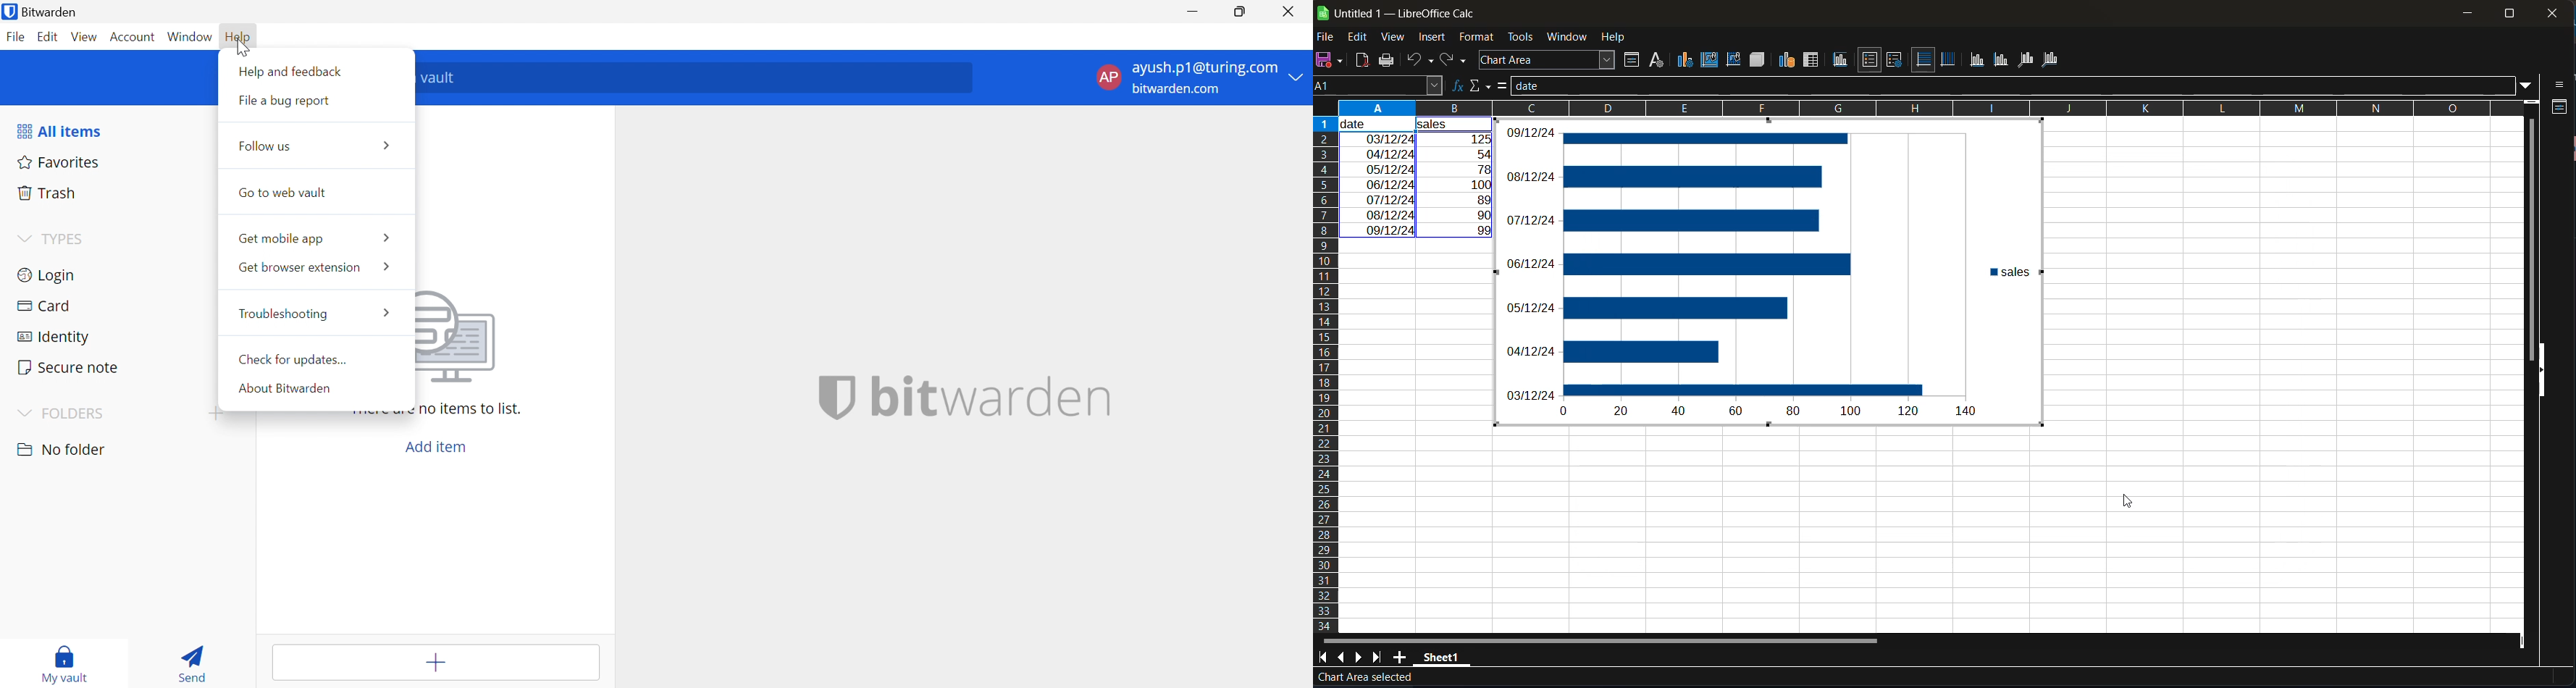 This screenshot has width=2576, height=700. What do you see at coordinates (315, 100) in the screenshot?
I see `File a bug report` at bounding box center [315, 100].